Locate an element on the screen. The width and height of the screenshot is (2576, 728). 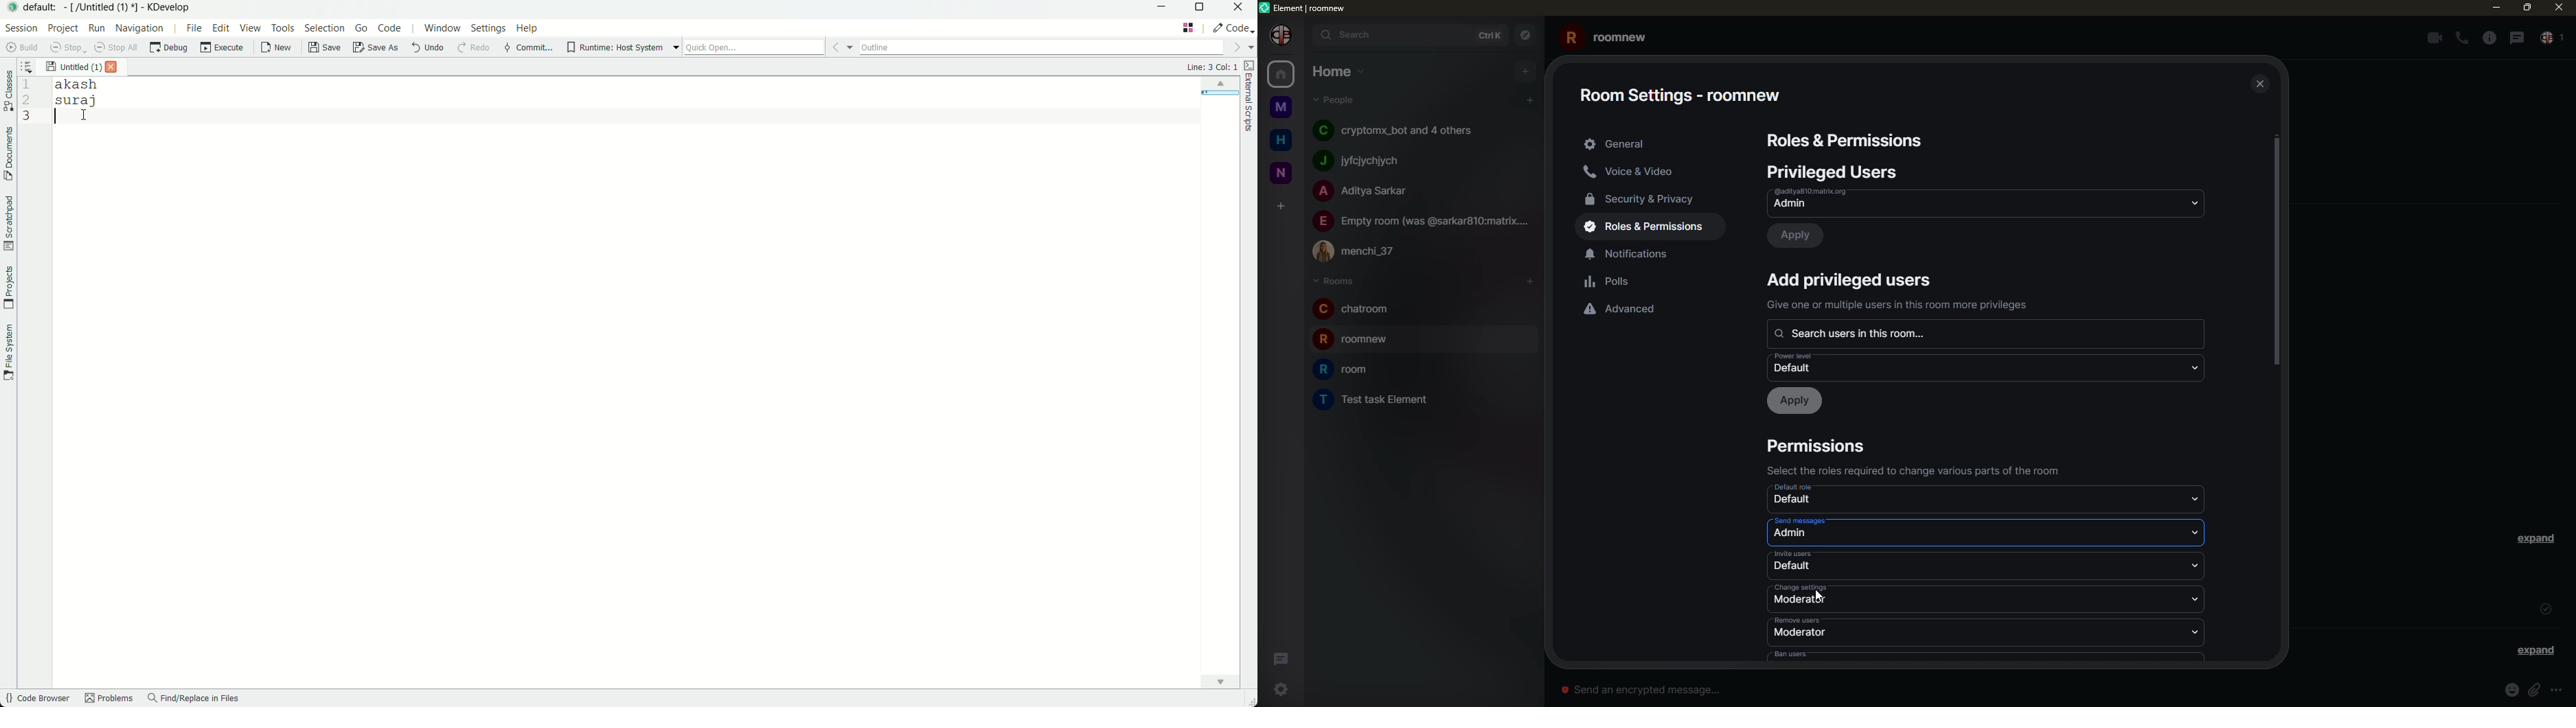
people is located at coordinates (1338, 100).